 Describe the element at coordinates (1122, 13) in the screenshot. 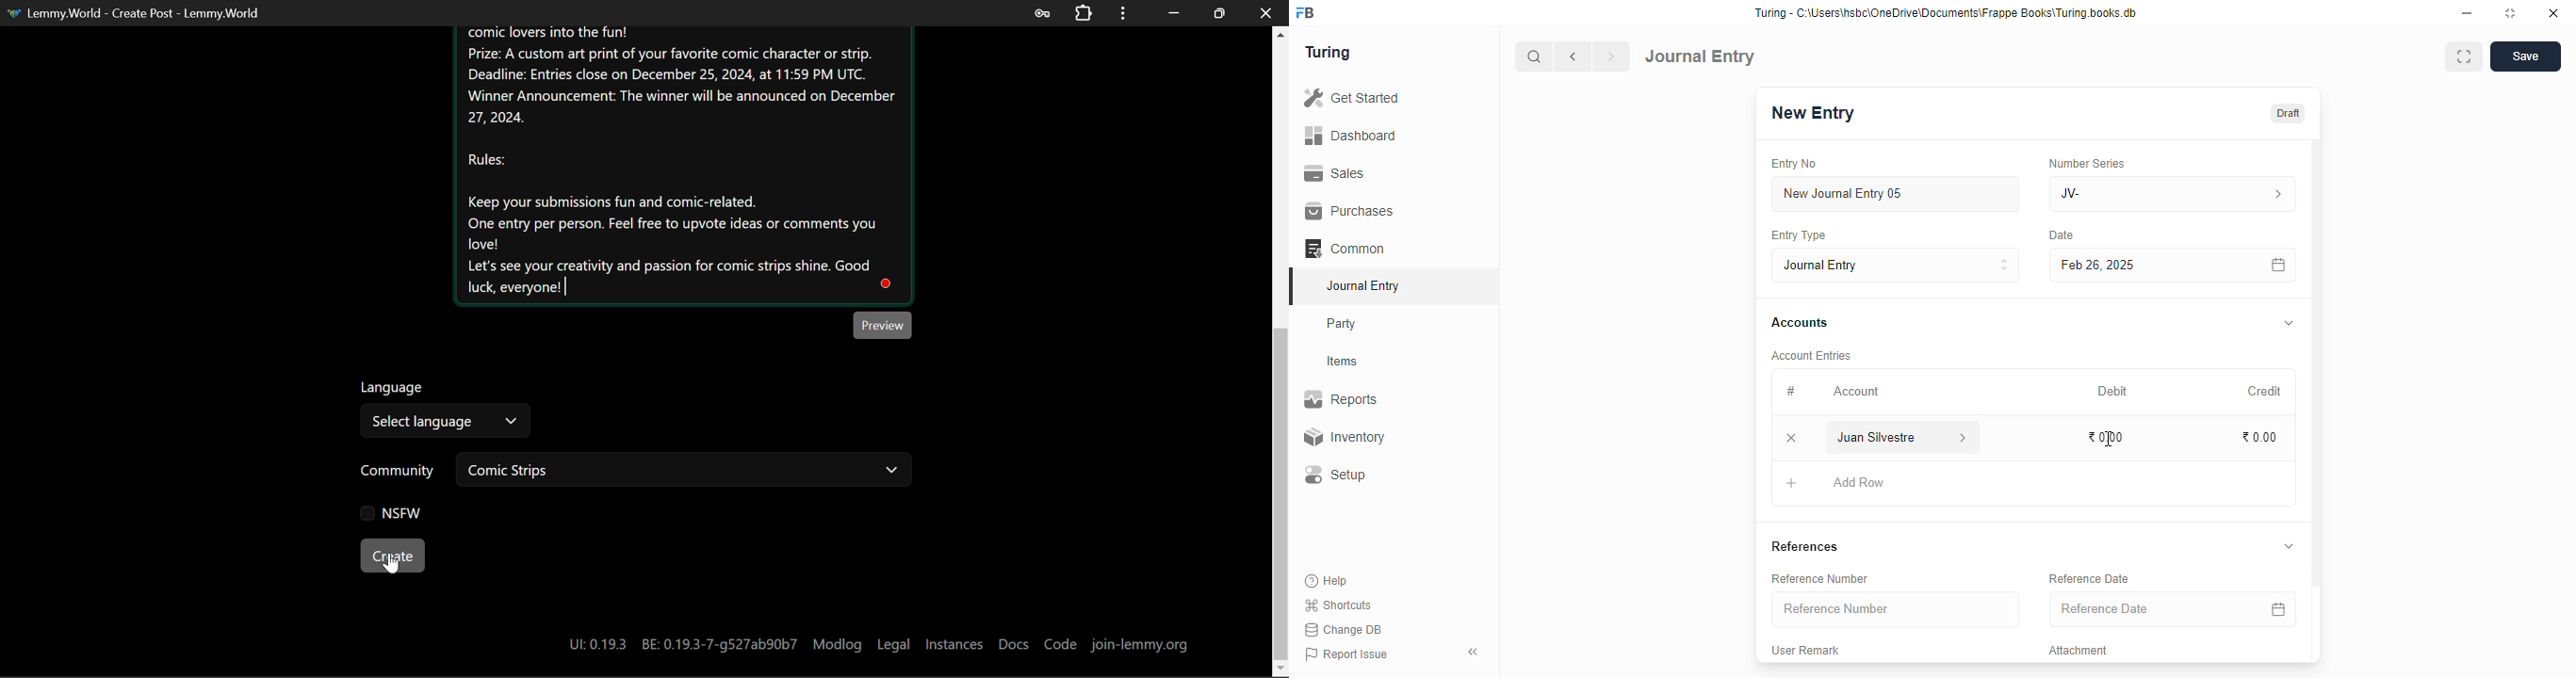

I see `Options` at that location.